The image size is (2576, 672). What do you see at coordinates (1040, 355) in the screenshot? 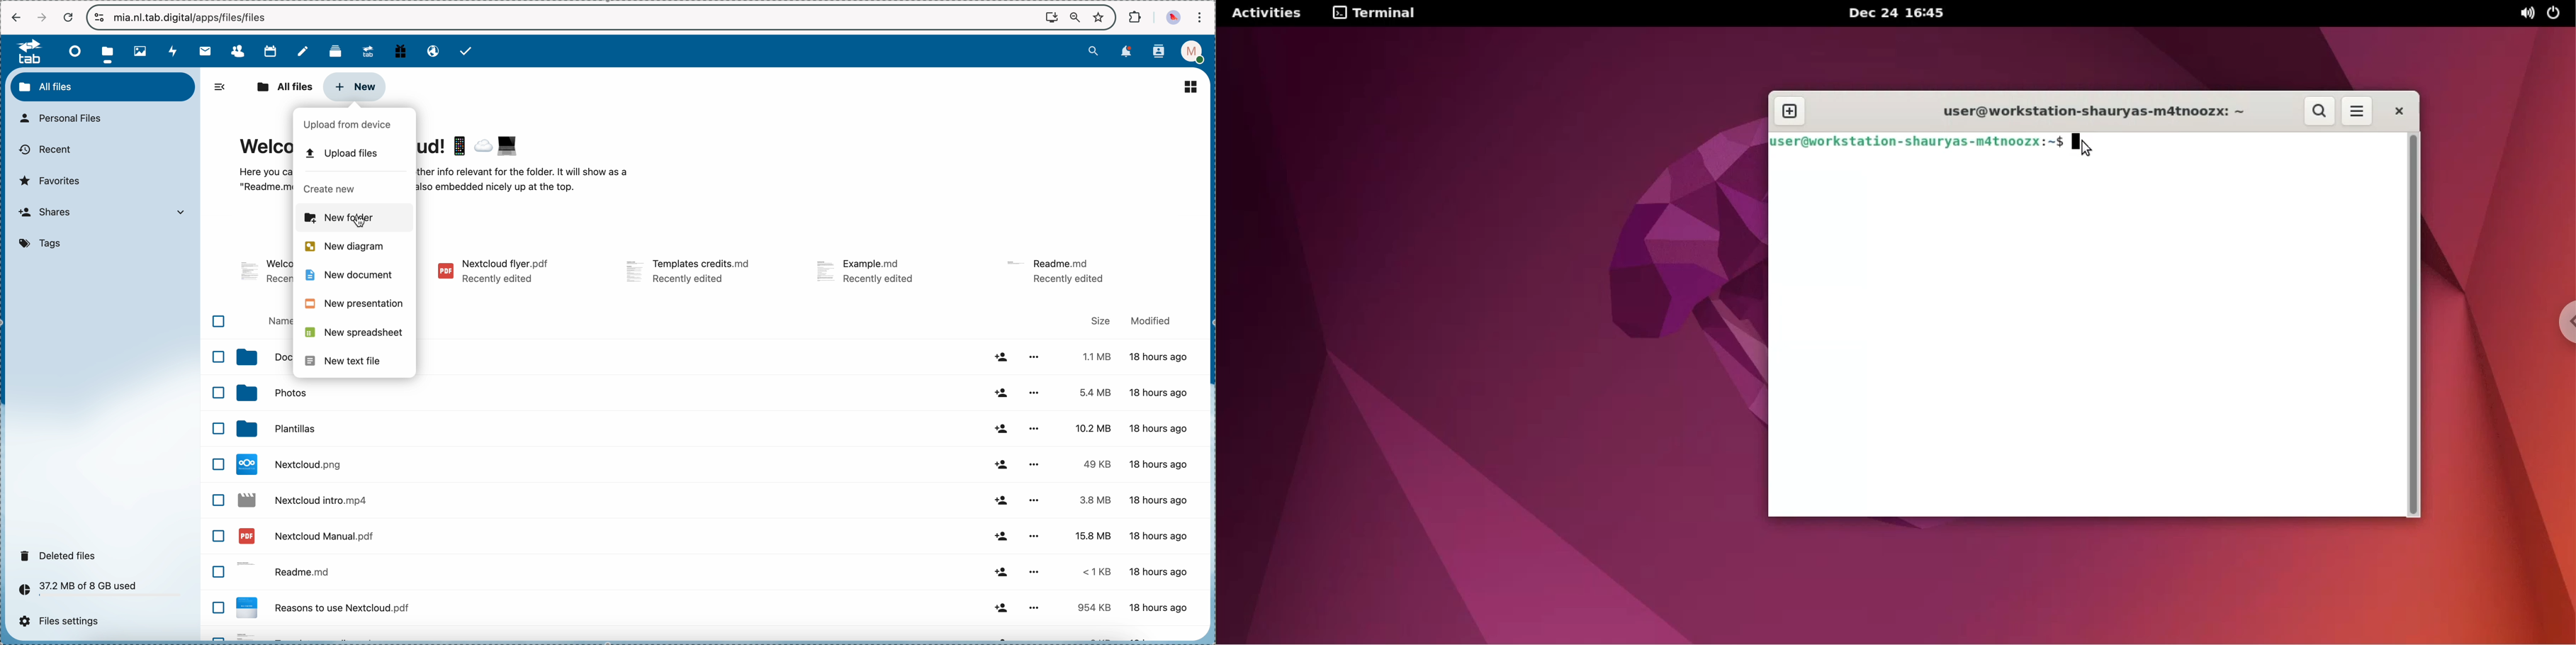
I see `more options` at bounding box center [1040, 355].